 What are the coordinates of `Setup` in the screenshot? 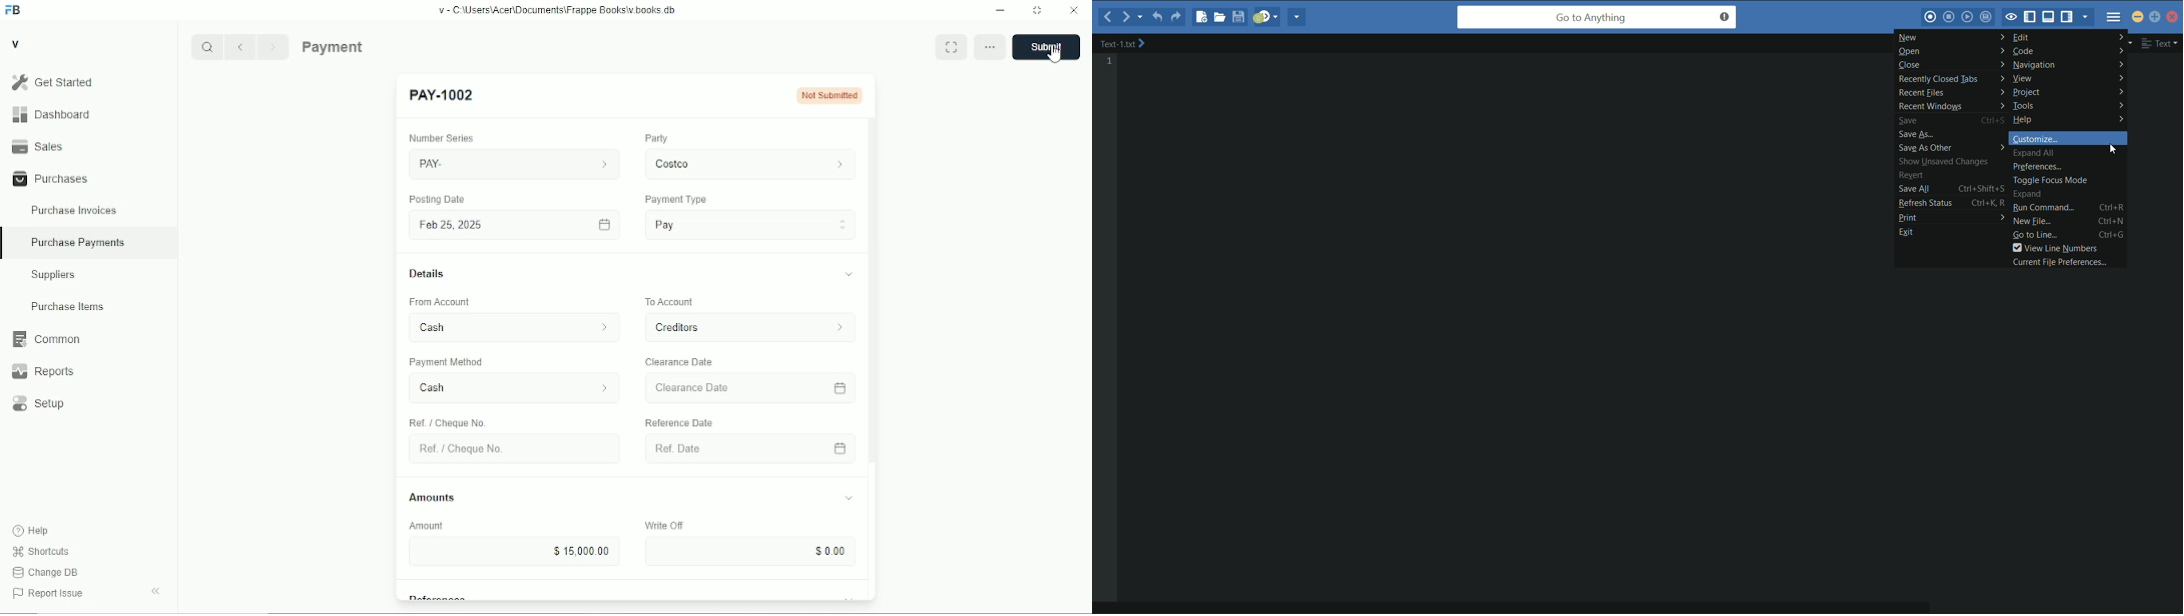 It's located at (89, 403).